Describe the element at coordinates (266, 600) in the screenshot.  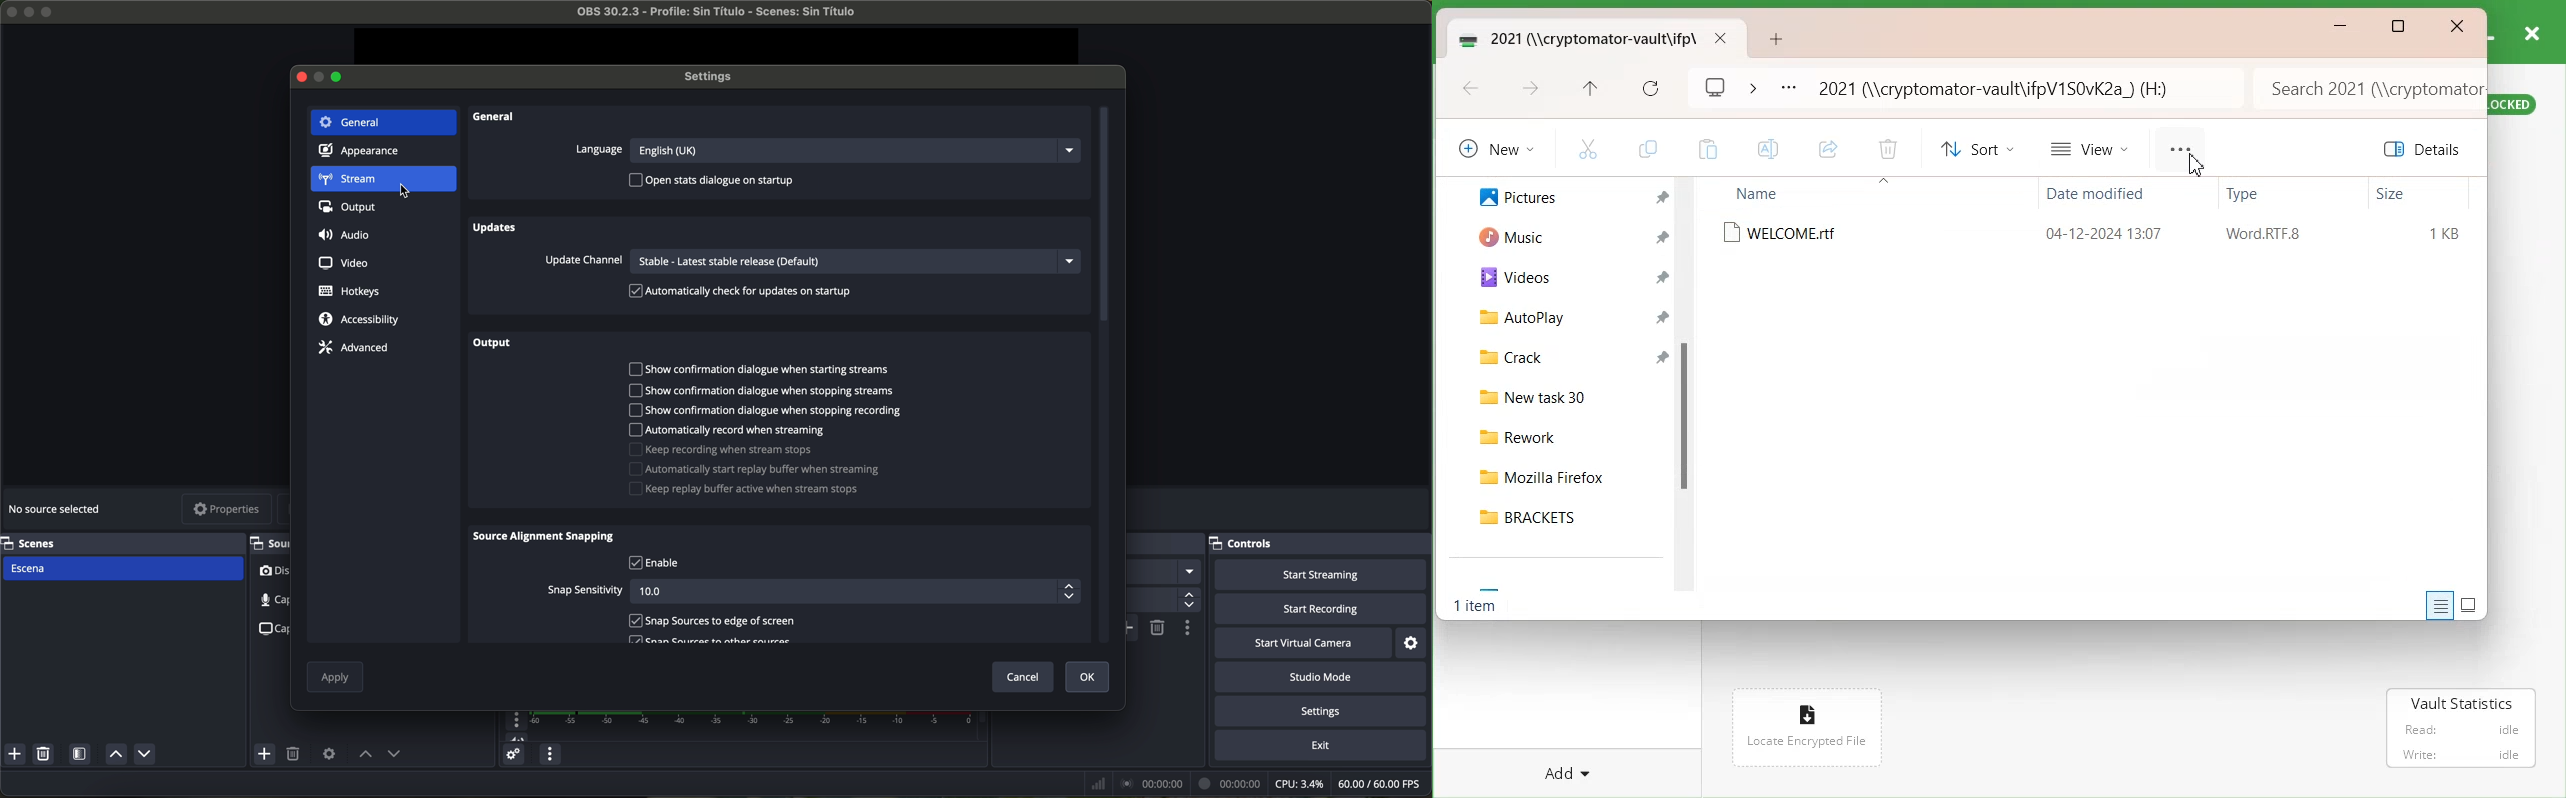
I see `audio input capture` at that location.